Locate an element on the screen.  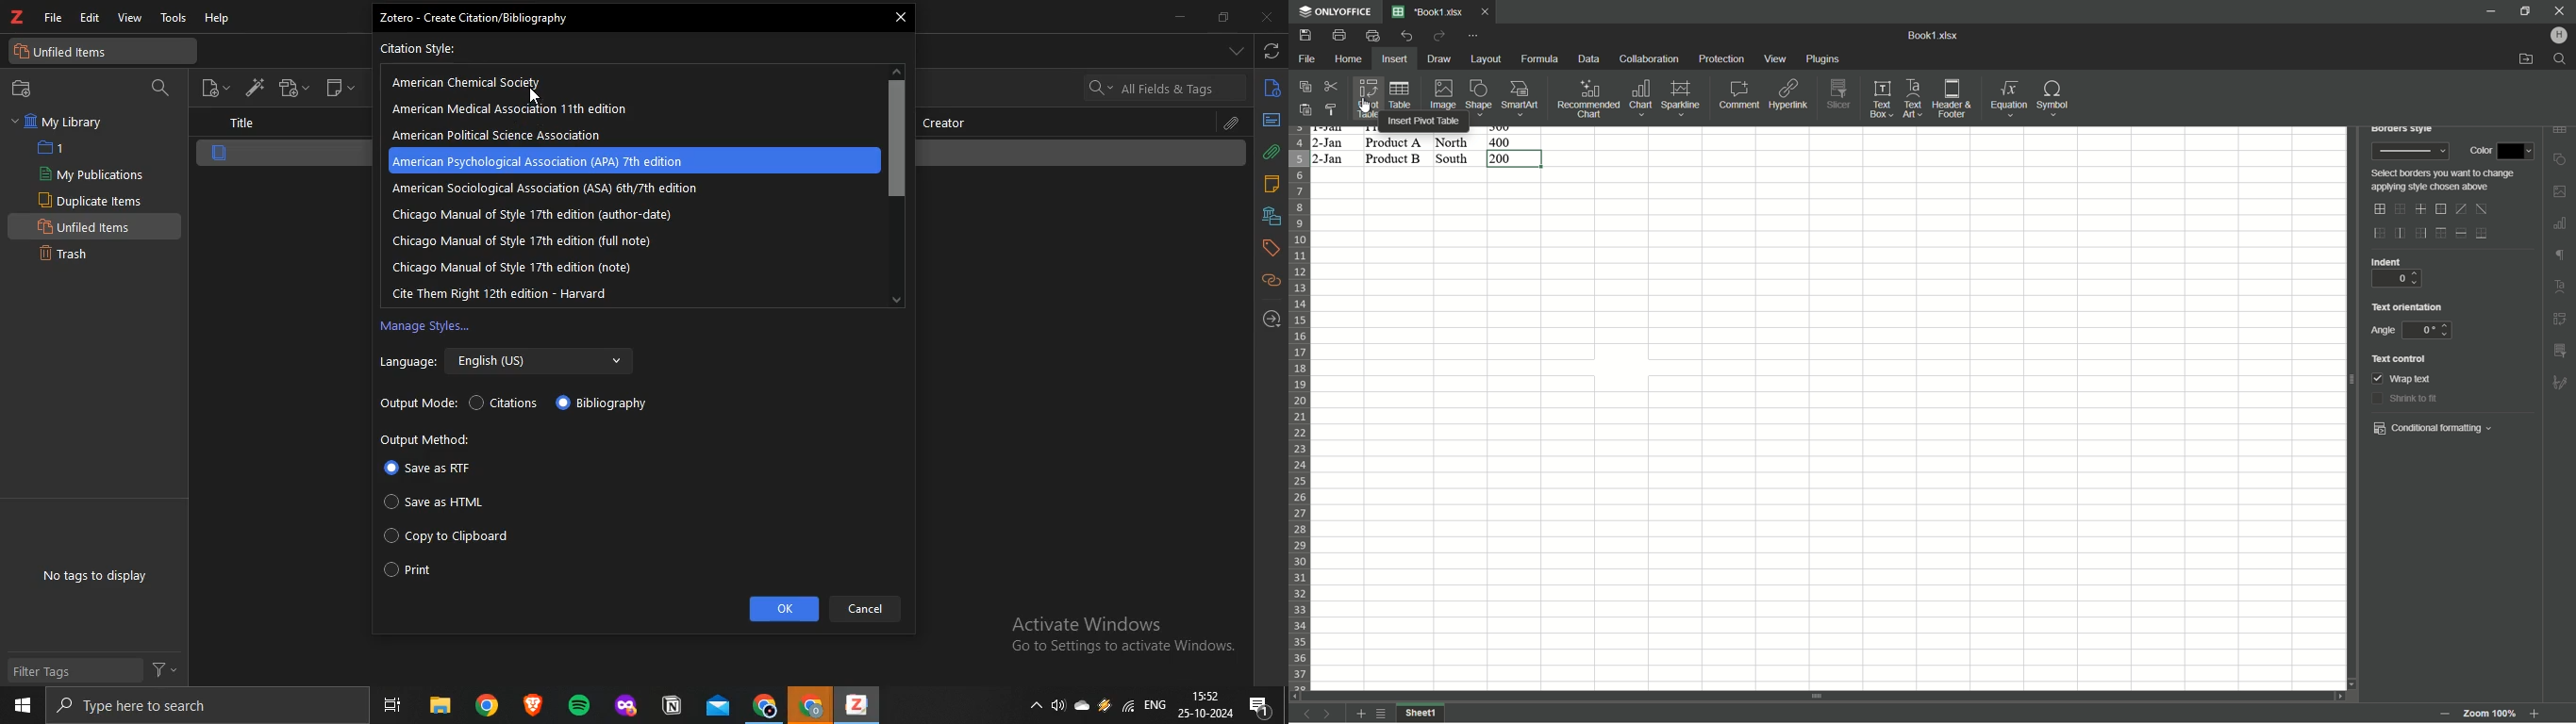
files is located at coordinates (439, 705).